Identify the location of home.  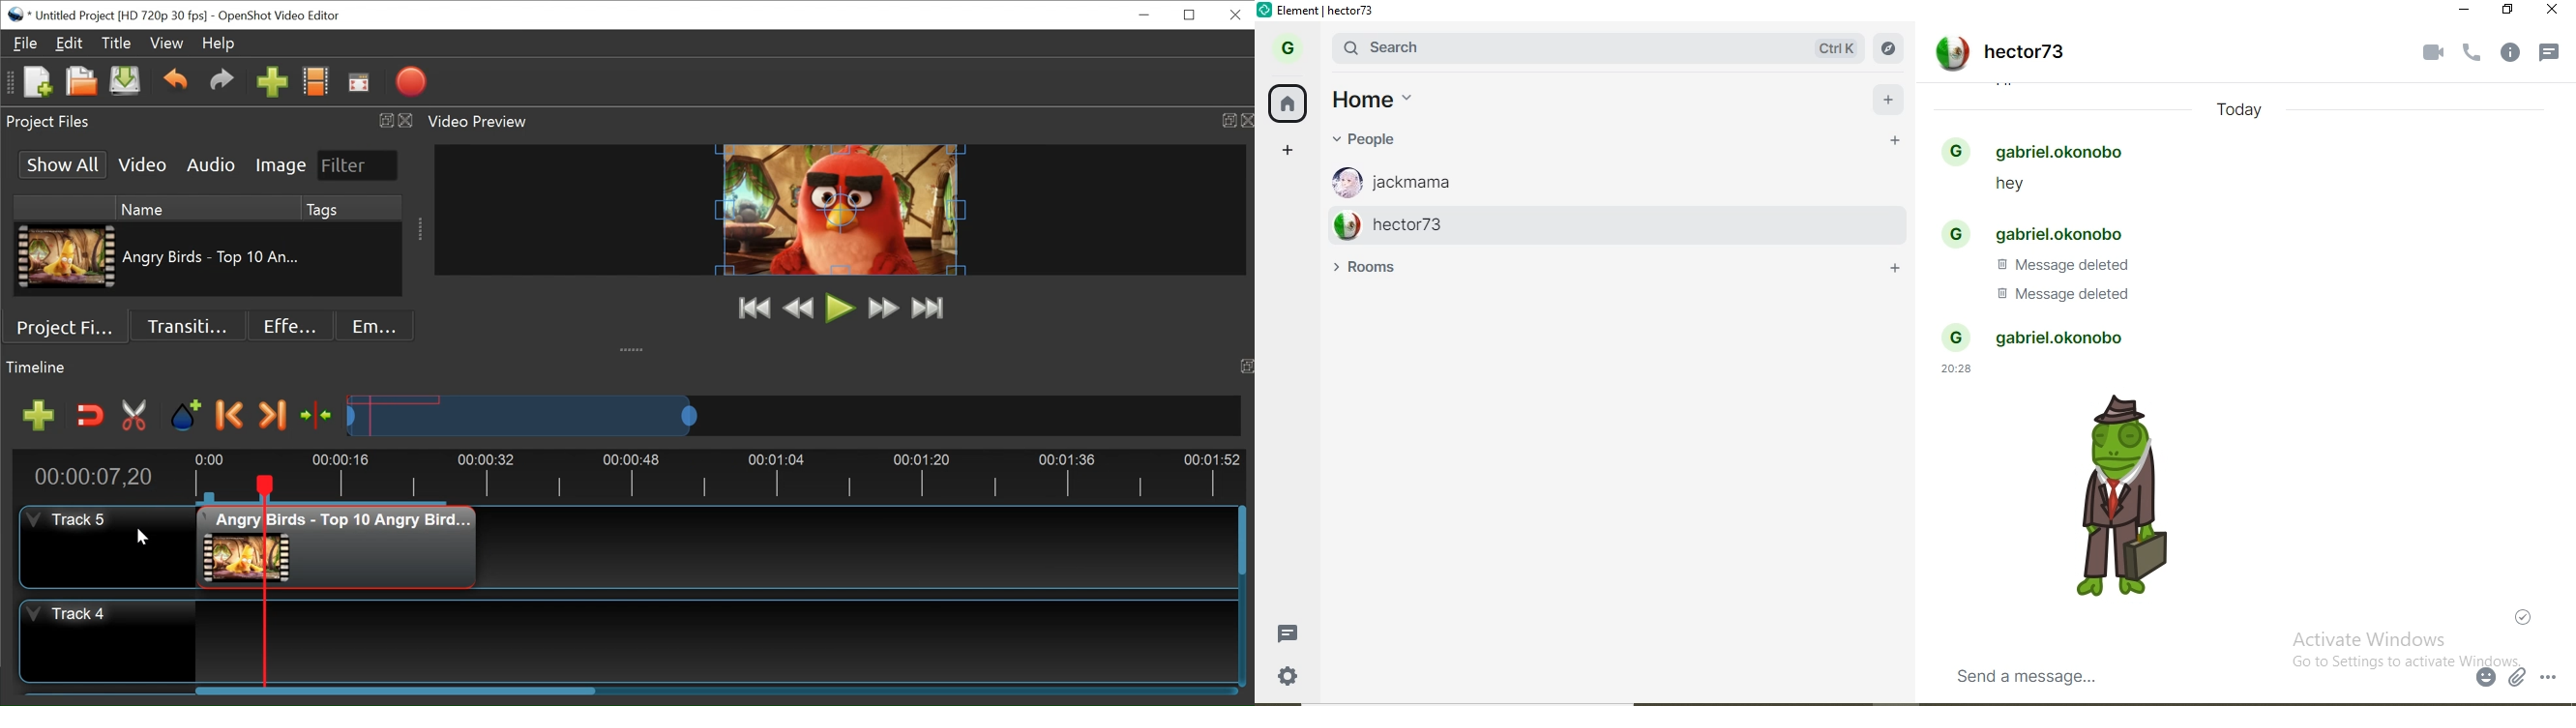
(1288, 101).